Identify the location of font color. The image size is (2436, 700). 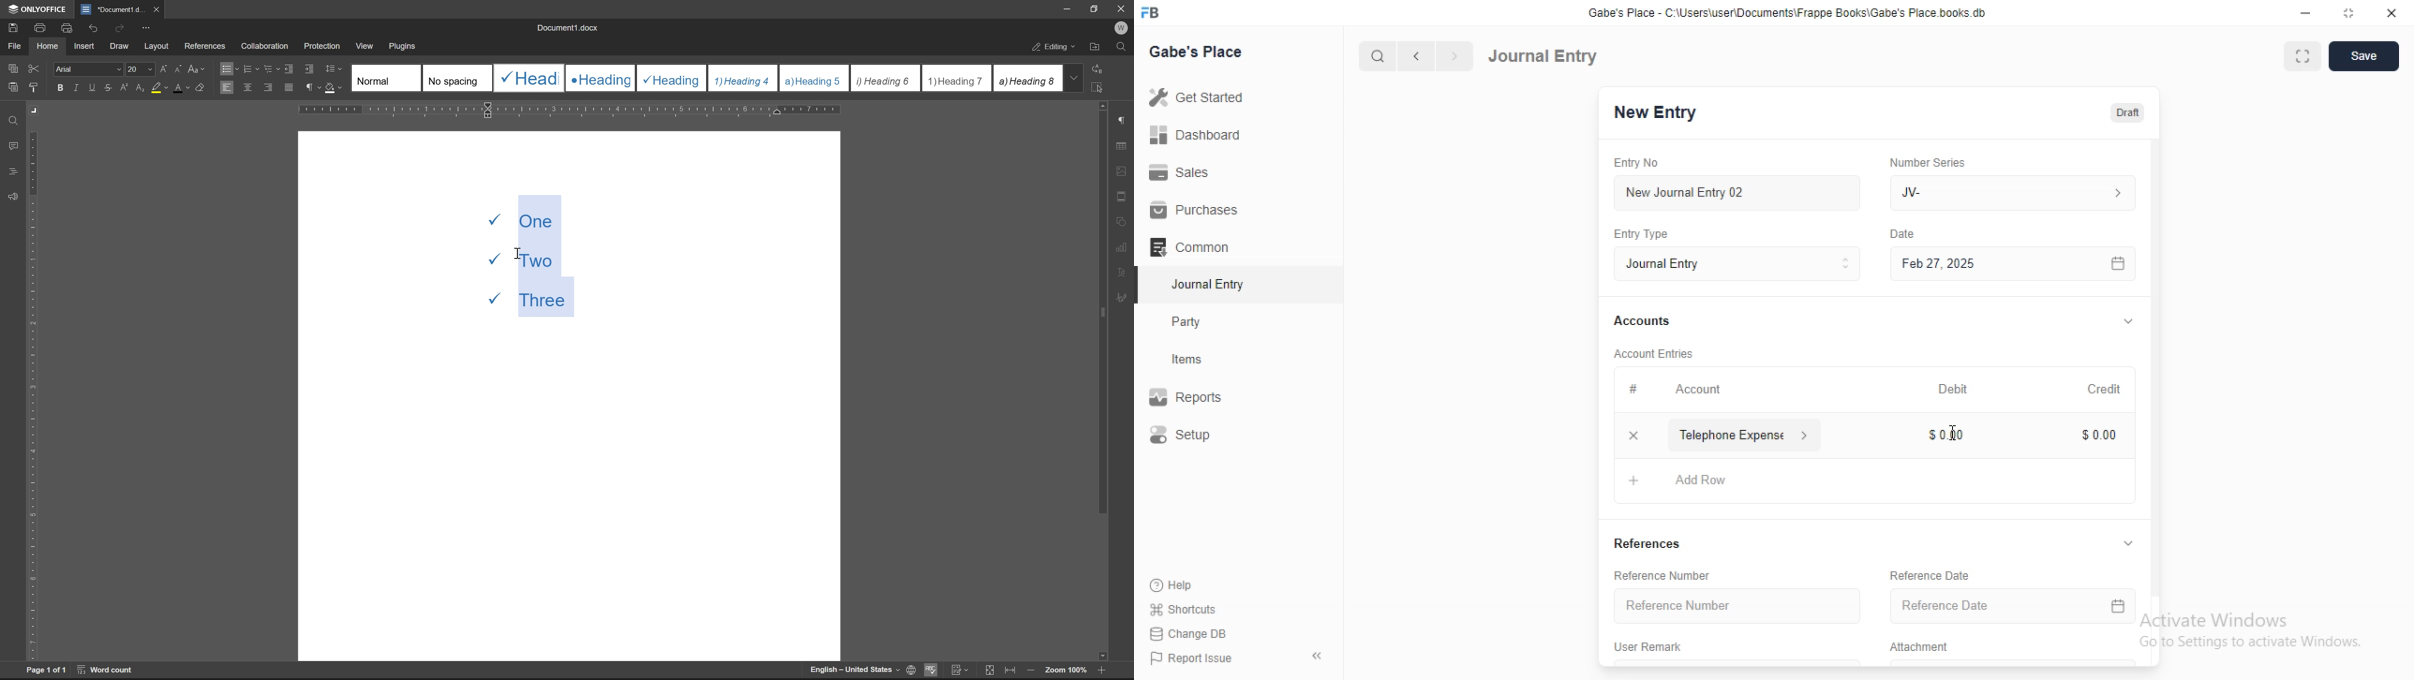
(182, 87).